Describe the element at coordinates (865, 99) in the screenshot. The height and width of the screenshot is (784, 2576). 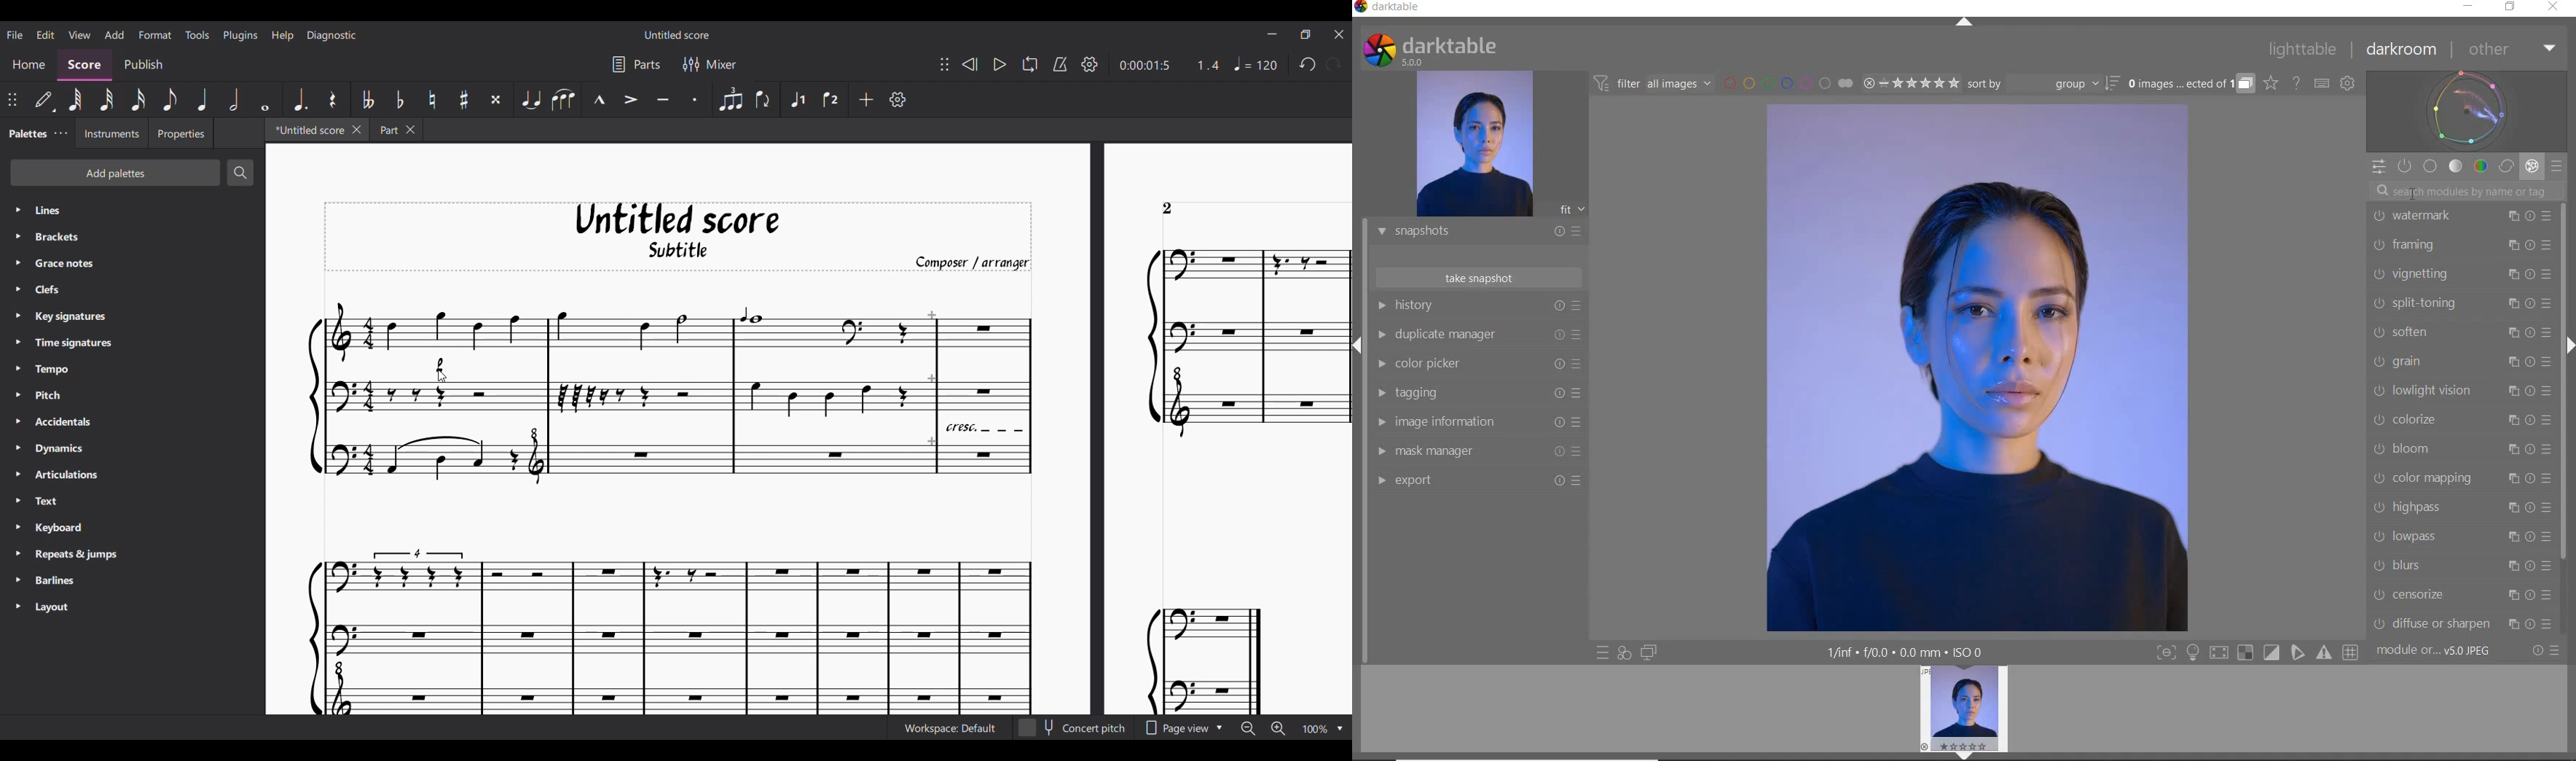
I see `Add` at that location.